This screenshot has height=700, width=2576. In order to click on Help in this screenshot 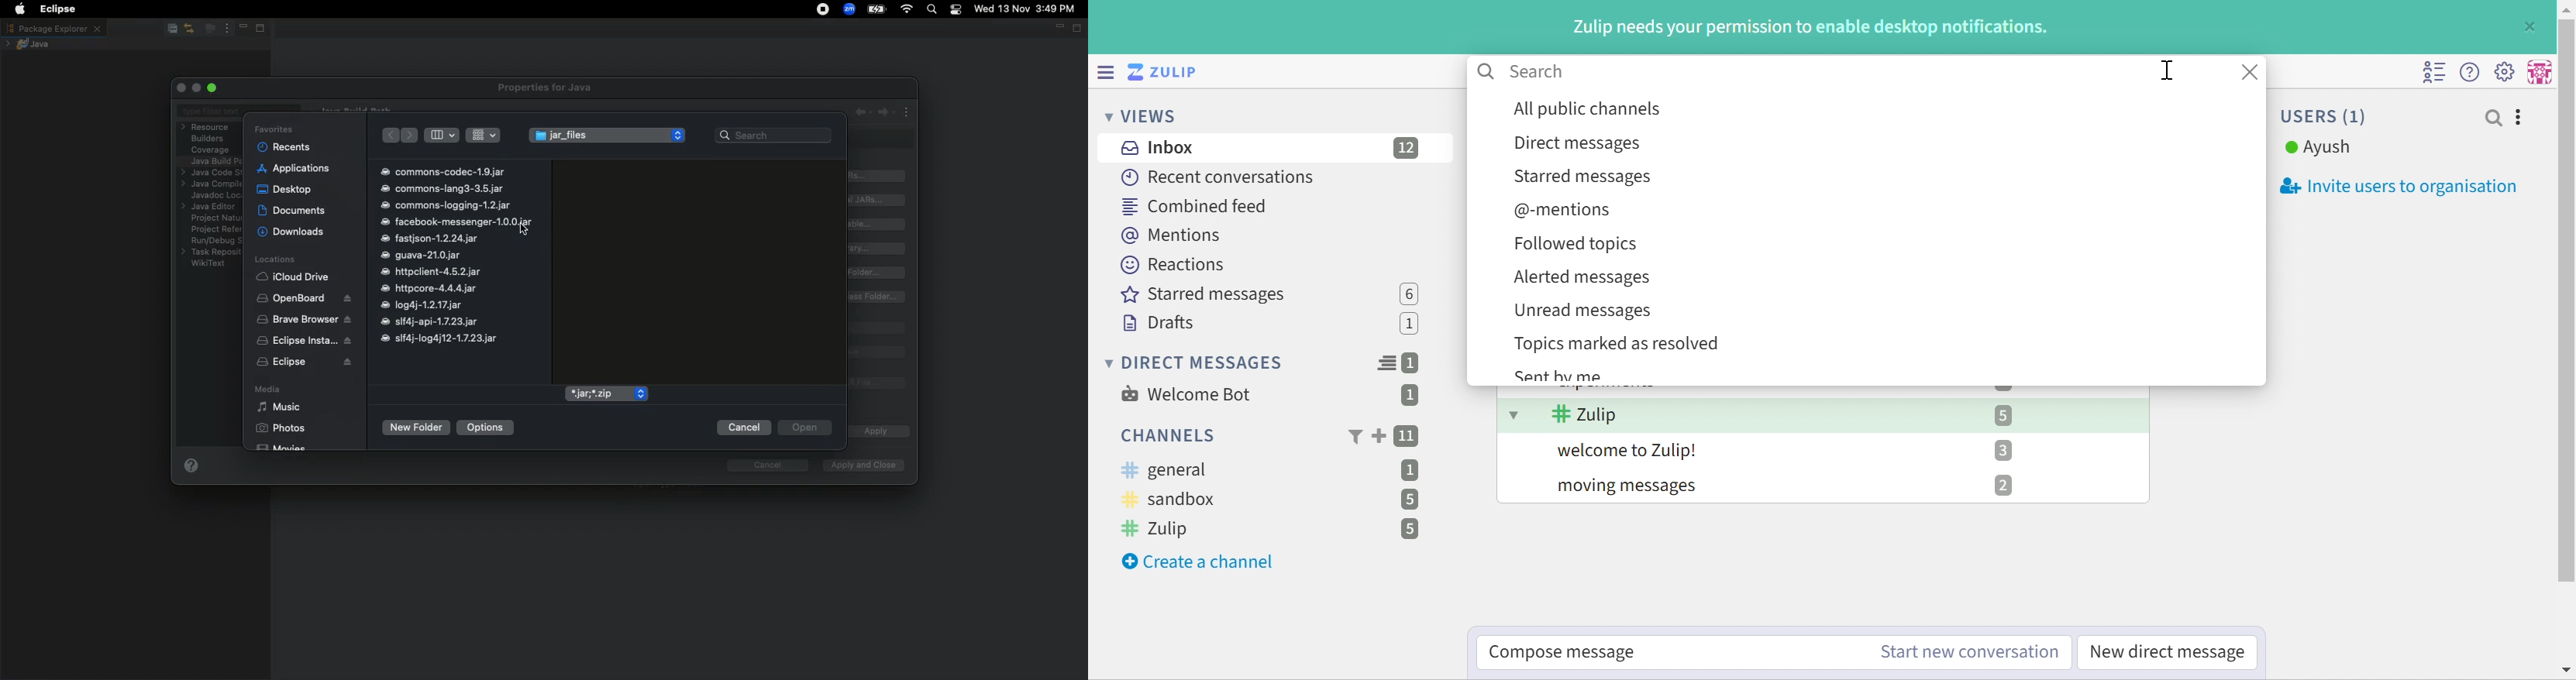, I will do `click(191, 468)`.